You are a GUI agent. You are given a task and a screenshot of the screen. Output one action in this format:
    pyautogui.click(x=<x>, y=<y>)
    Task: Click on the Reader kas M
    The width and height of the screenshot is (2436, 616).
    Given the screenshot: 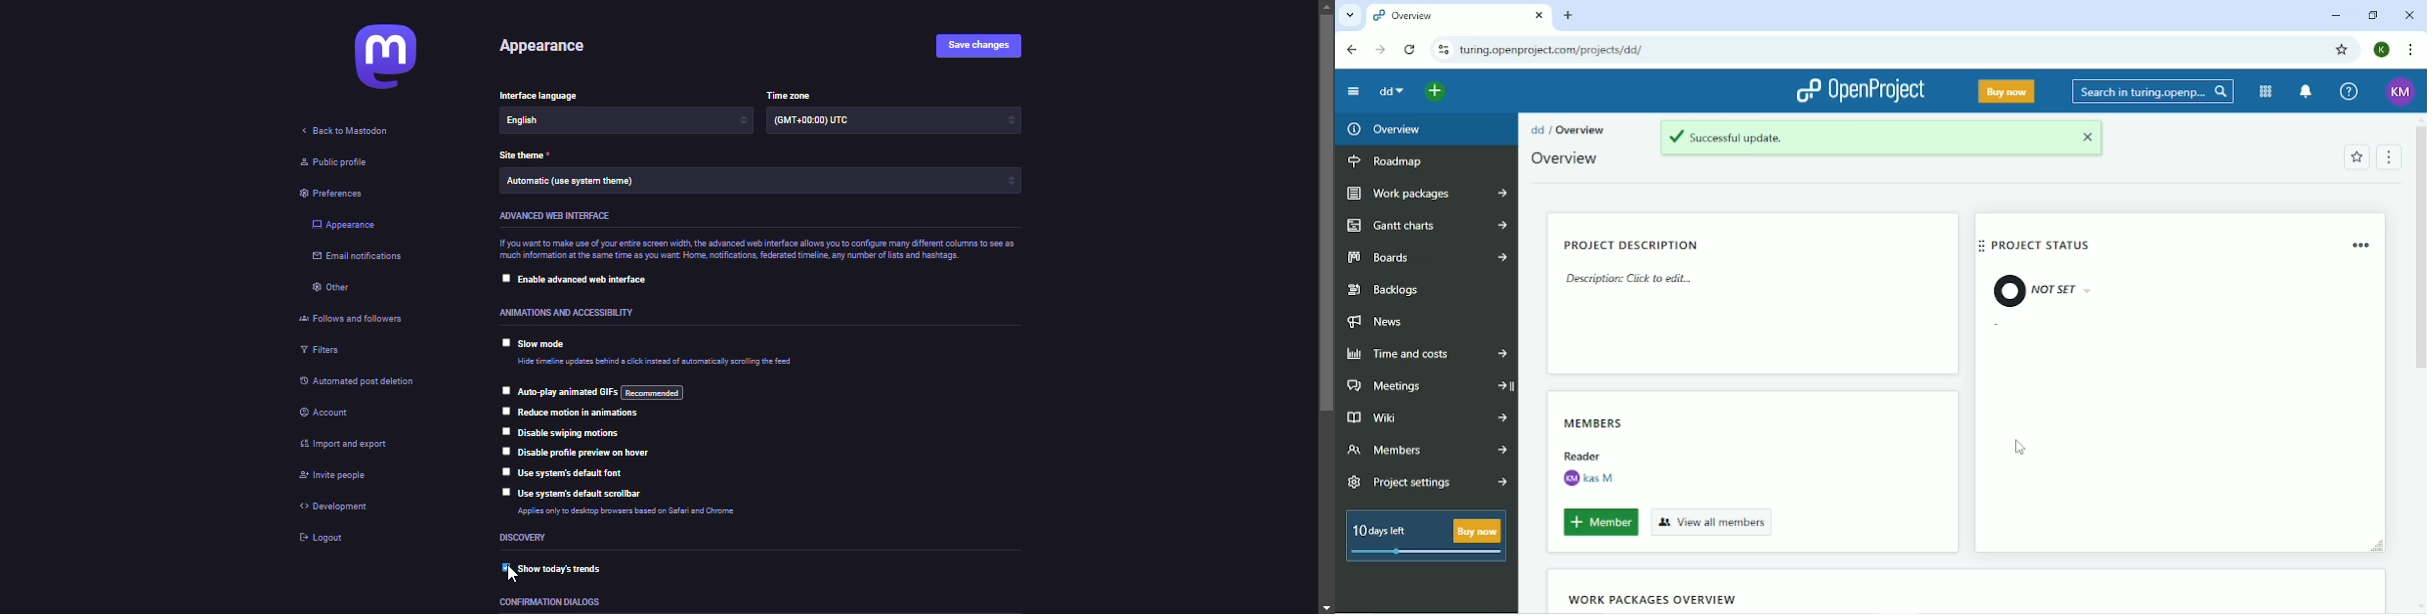 What is the action you would take?
    pyautogui.click(x=1588, y=468)
    